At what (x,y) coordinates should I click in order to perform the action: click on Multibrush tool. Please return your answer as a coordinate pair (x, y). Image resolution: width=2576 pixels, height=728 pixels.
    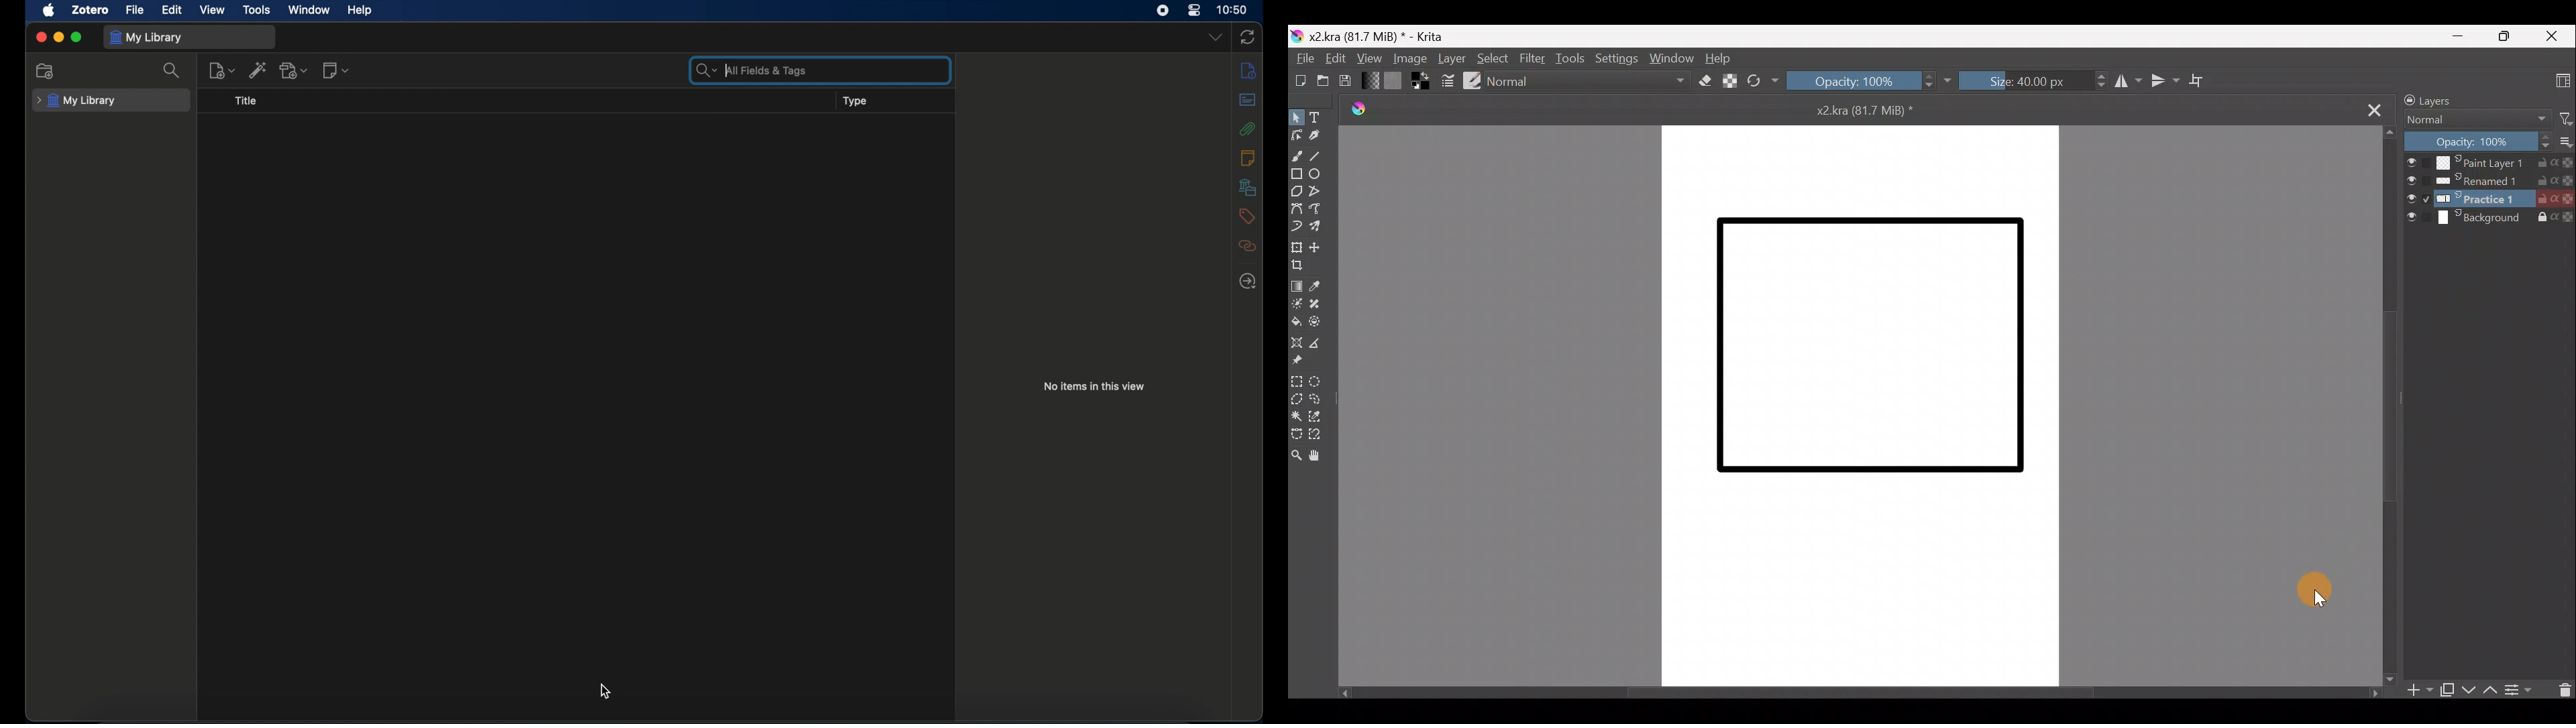
    Looking at the image, I should click on (1322, 227).